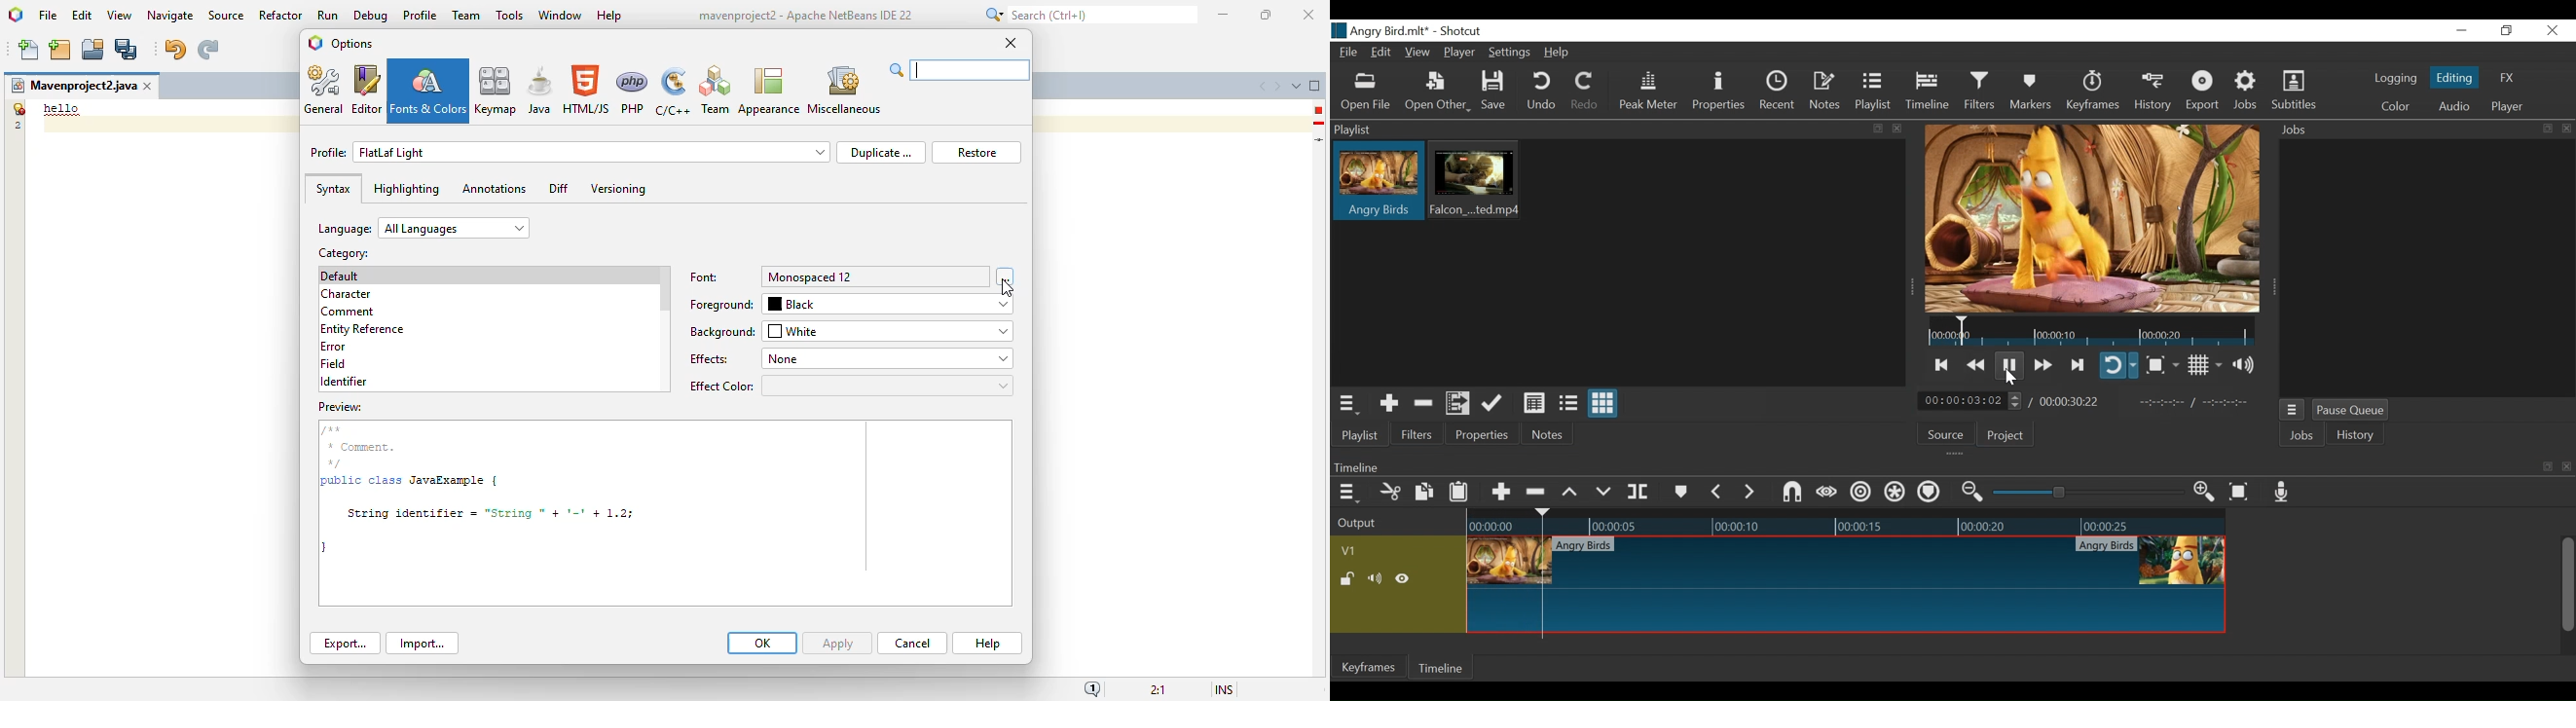 The image size is (2576, 728). I want to click on Editing, so click(2455, 79).